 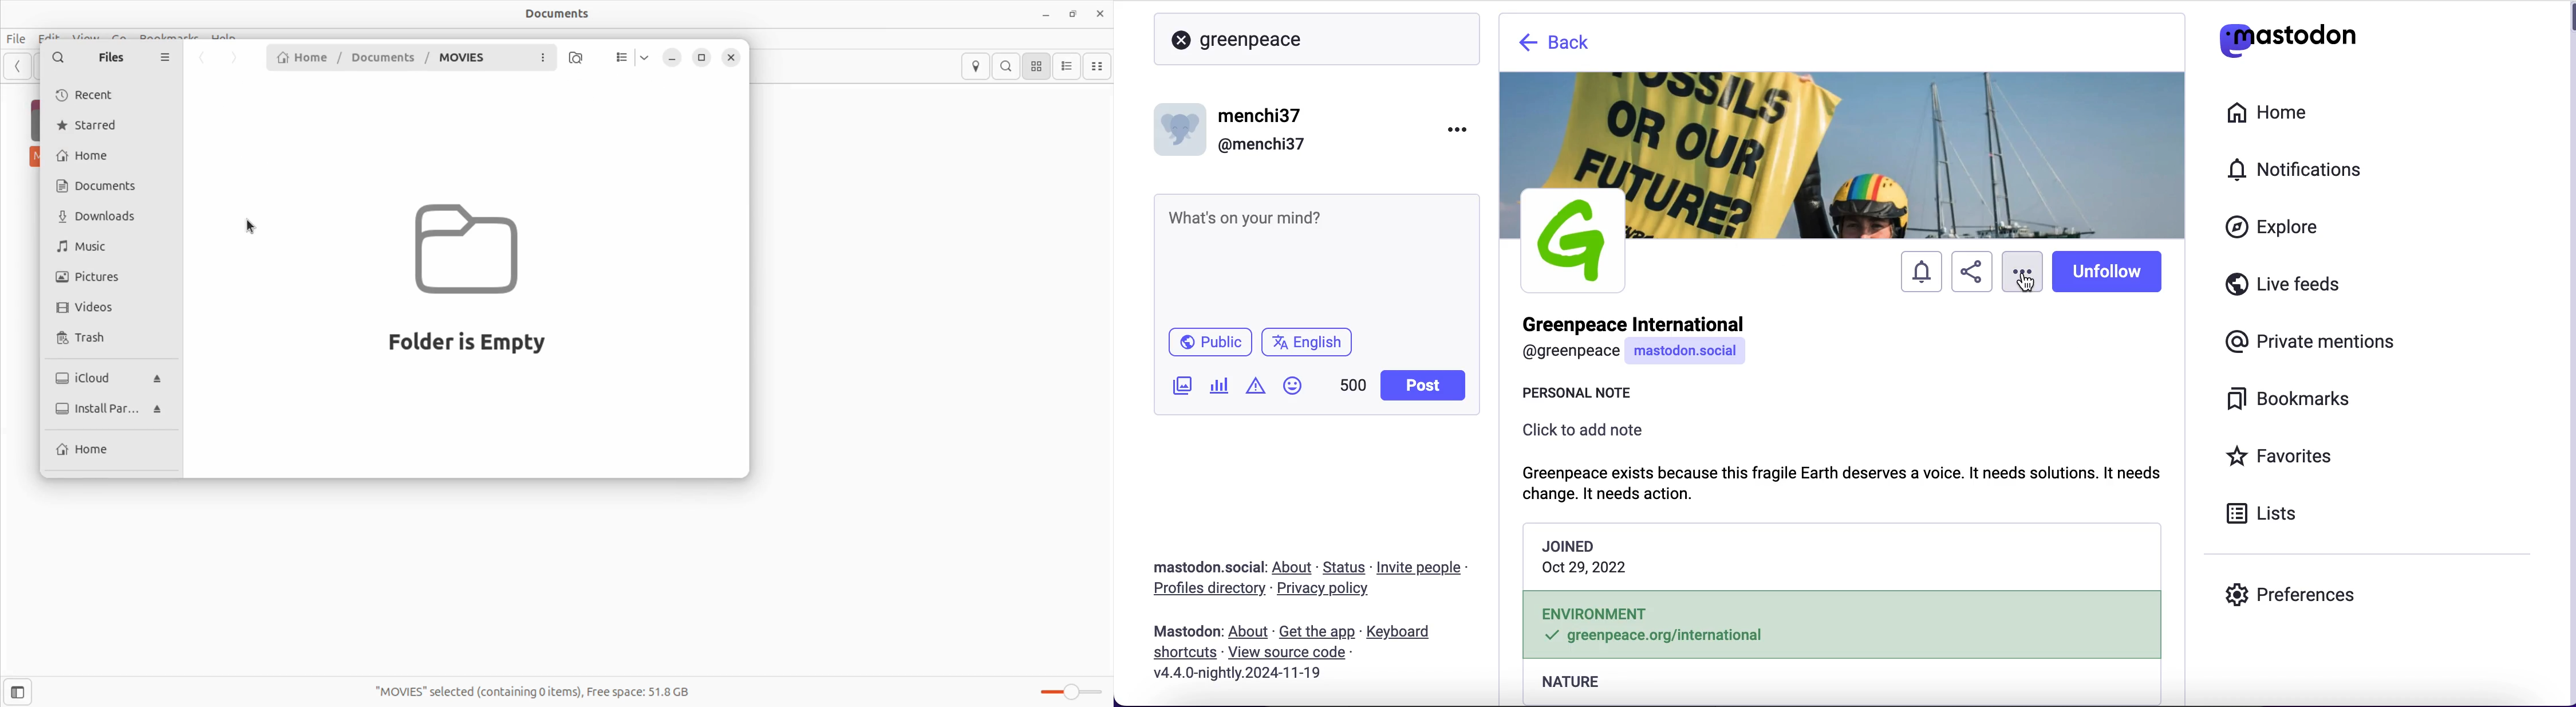 What do you see at coordinates (1295, 567) in the screenshot?
I see `about` at bounding box center [1295, 567].